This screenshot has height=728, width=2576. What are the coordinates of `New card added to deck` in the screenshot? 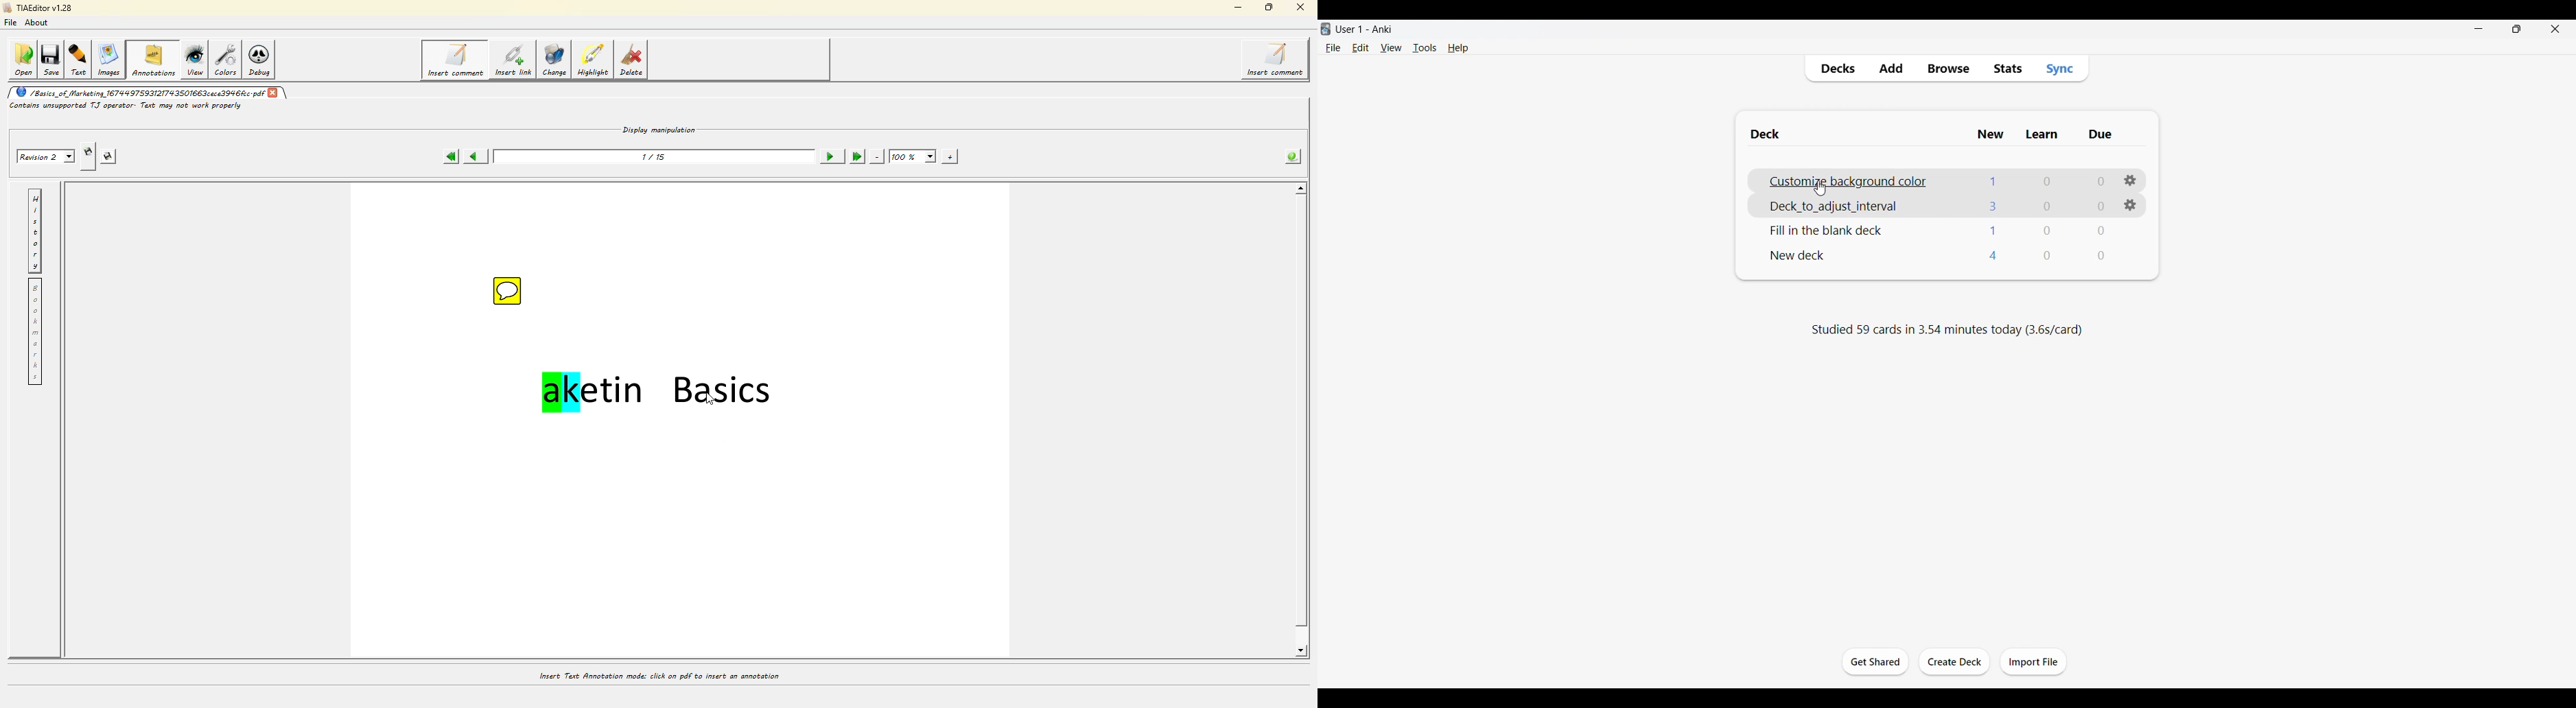 It's located at (1858, 180).